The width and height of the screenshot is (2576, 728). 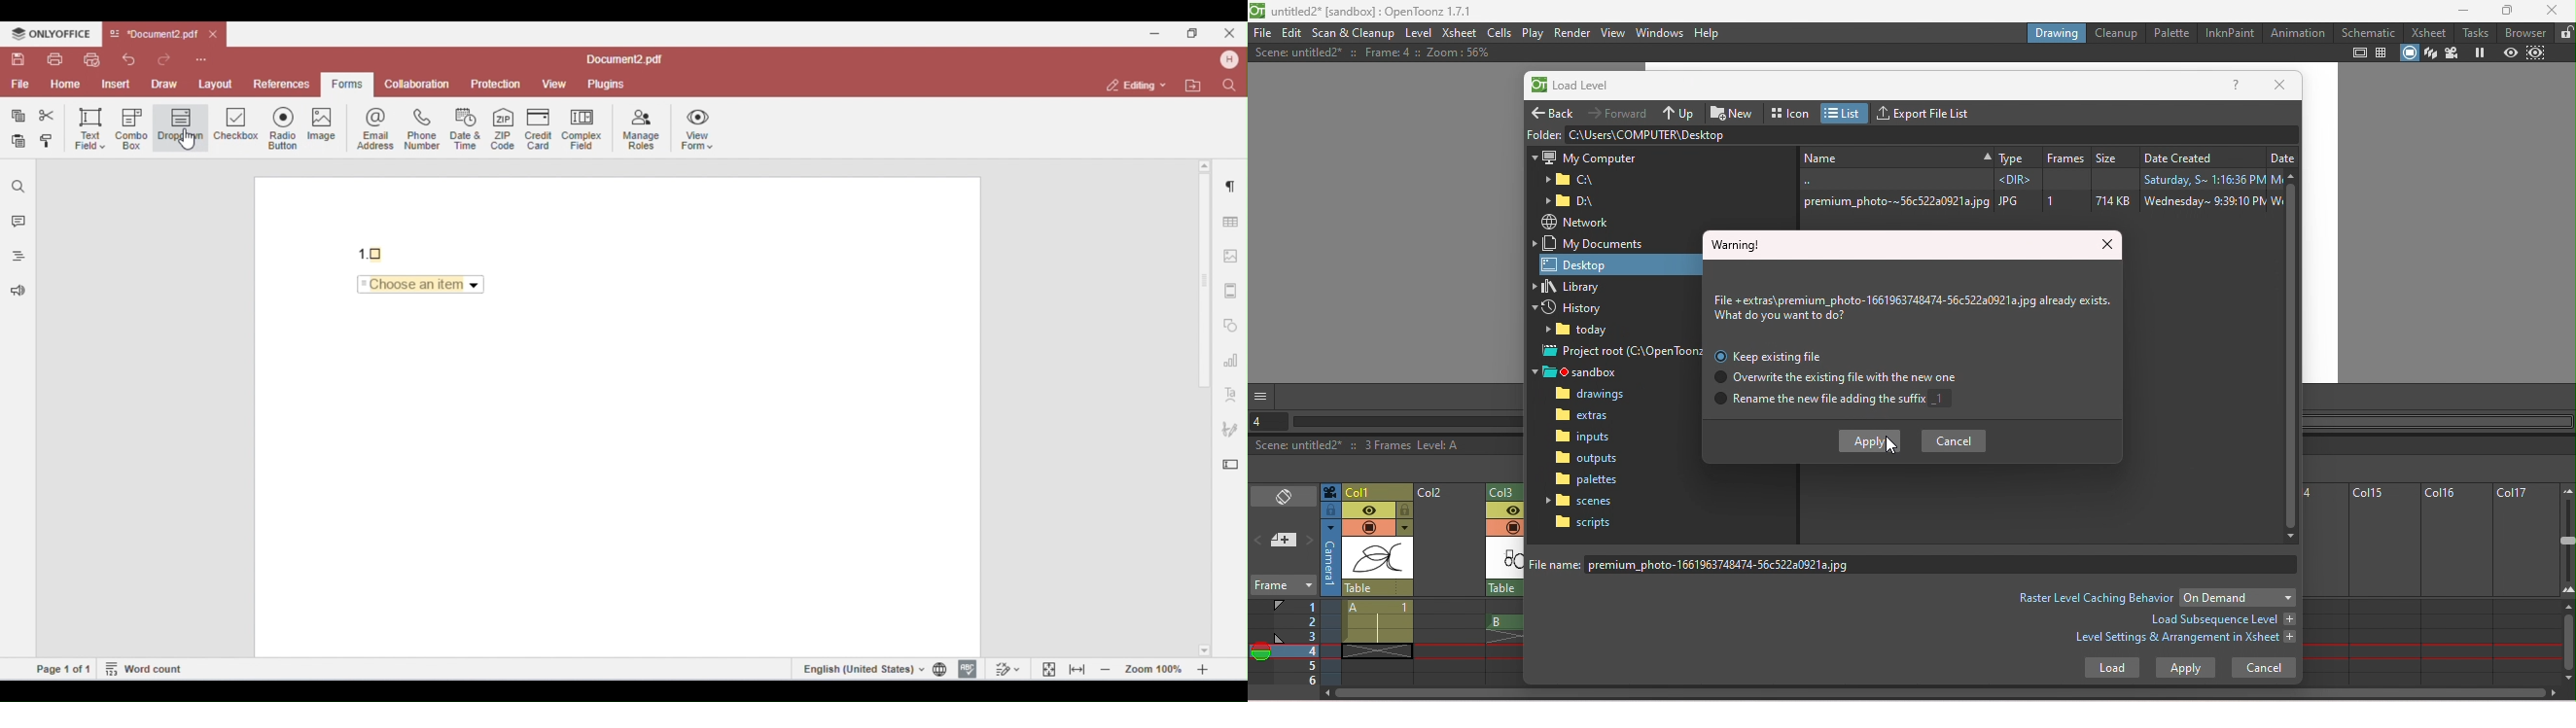 What do you see at coordinates (1574, 222) in the screenshot?
I see `Network` at bounding box center [1574, 222].